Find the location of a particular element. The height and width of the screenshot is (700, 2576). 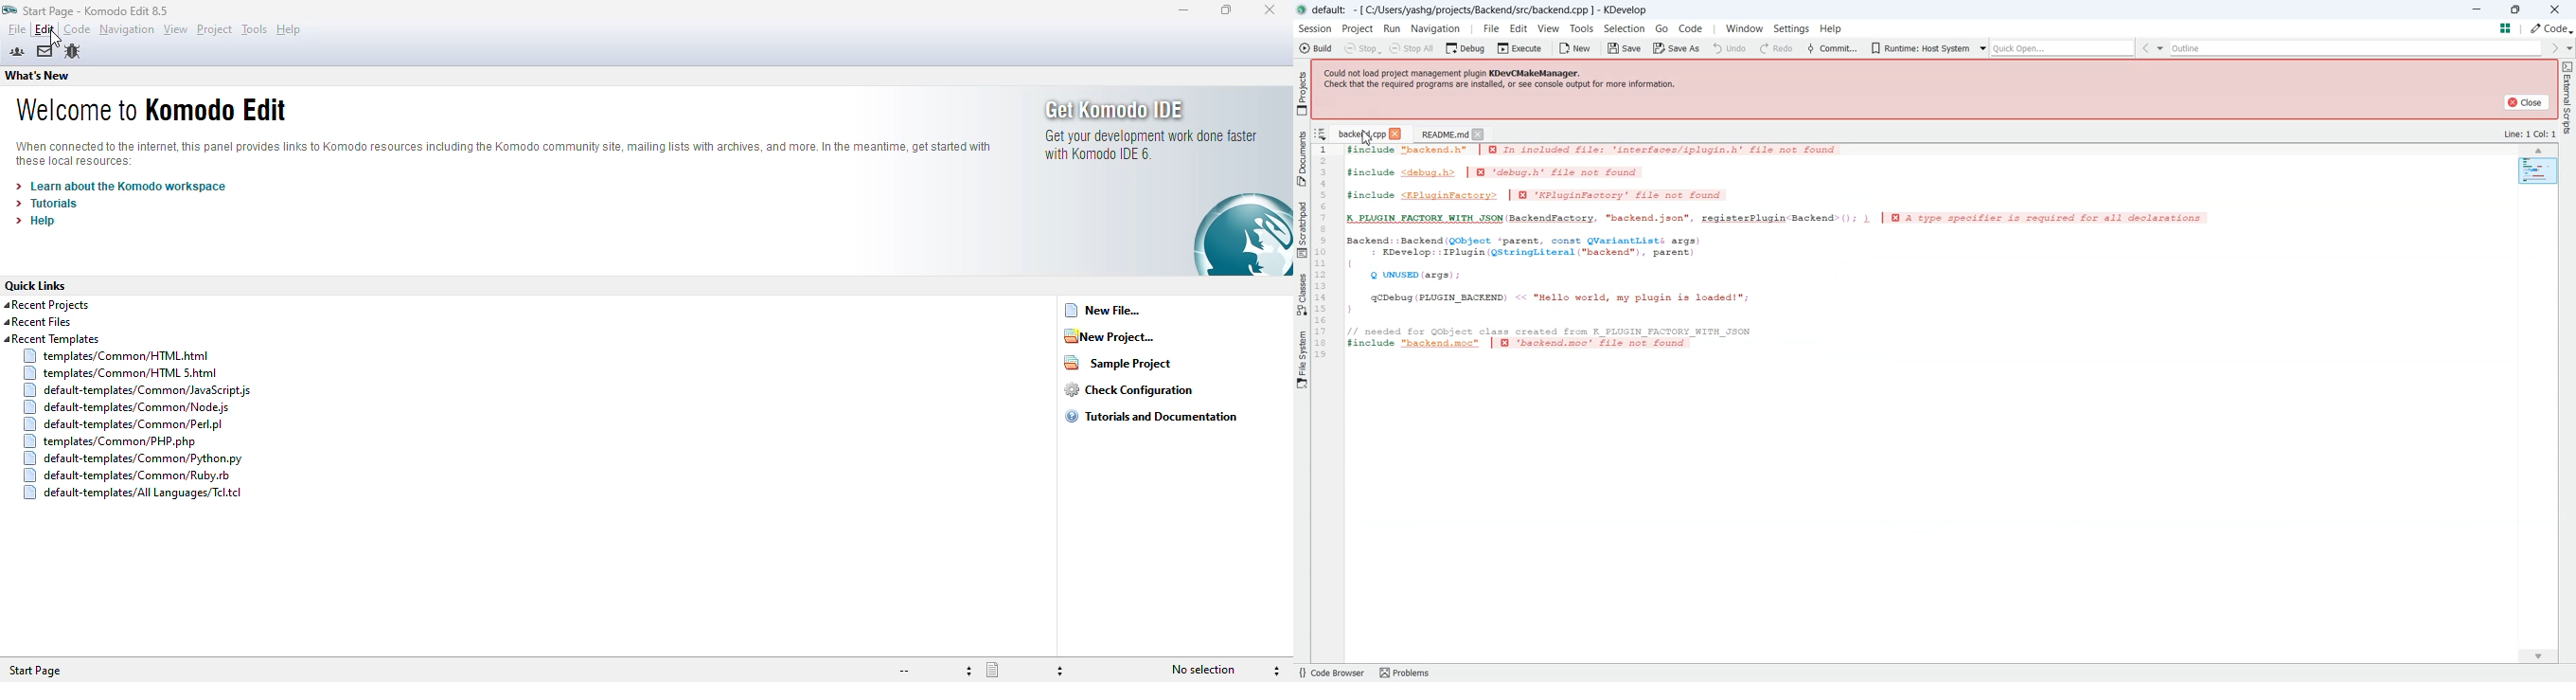

Classes is located at coordinates (1303, 294).